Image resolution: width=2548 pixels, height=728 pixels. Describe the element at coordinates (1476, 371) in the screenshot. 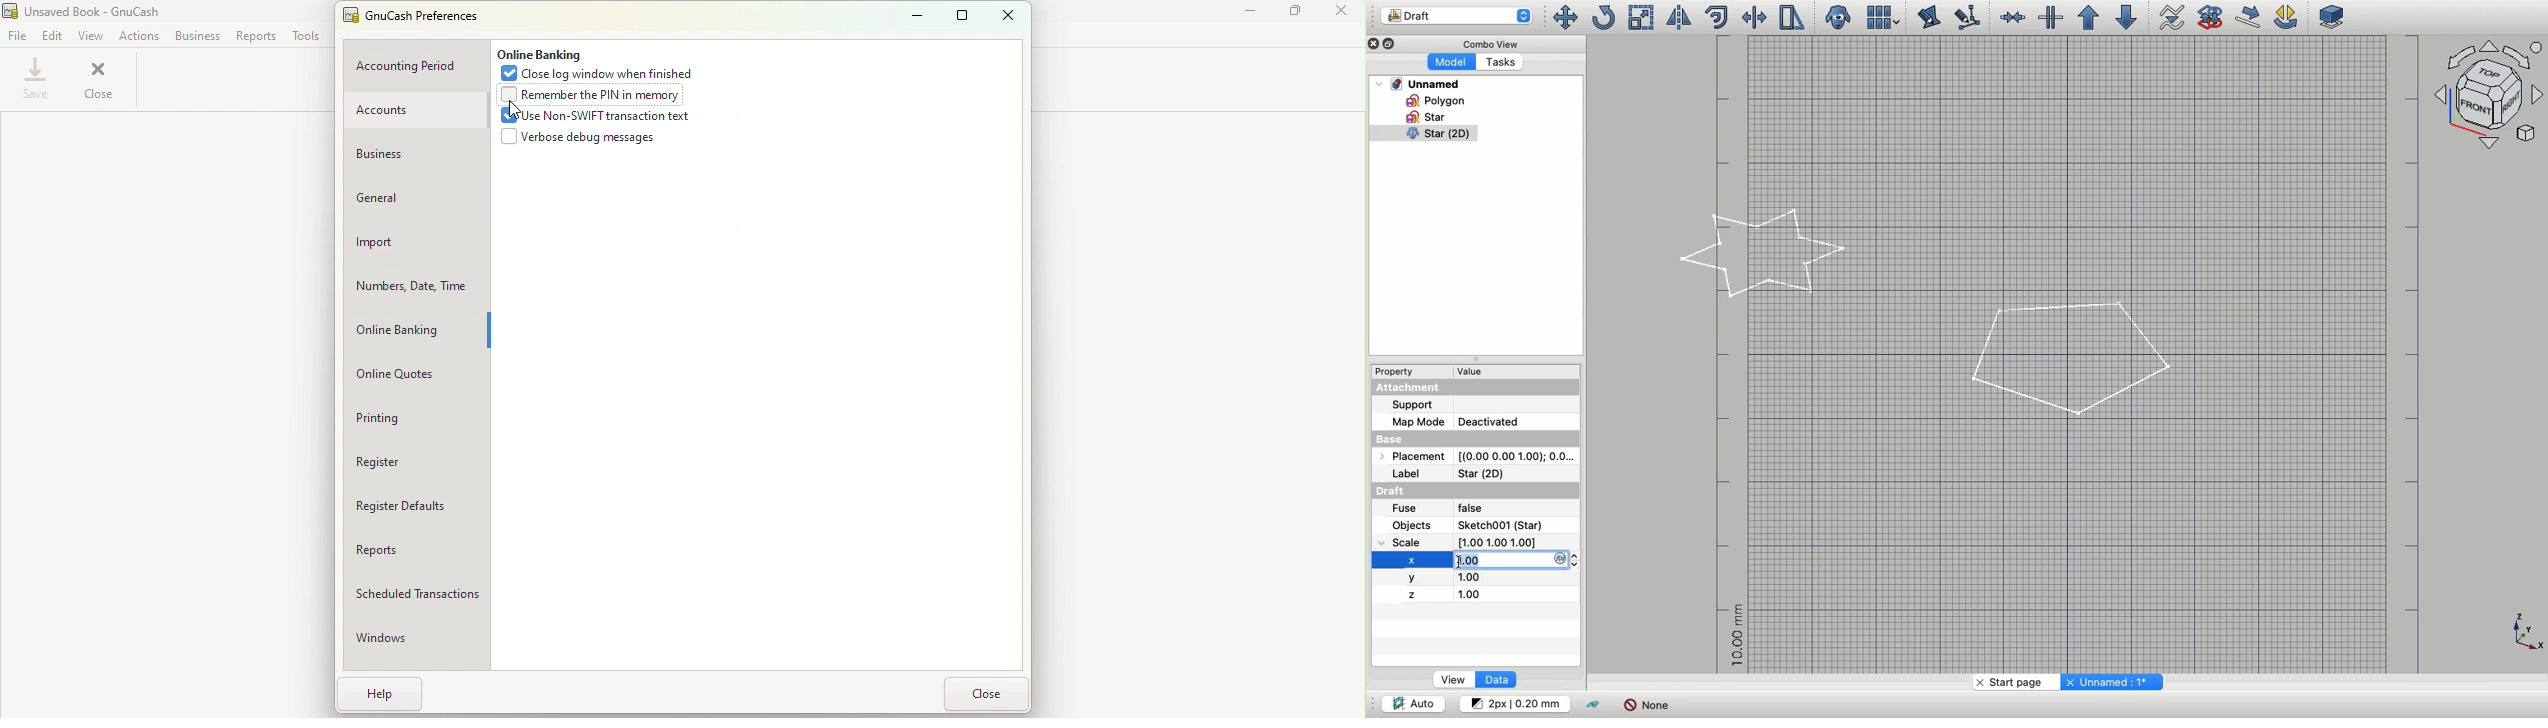

I see `Value` at that location.